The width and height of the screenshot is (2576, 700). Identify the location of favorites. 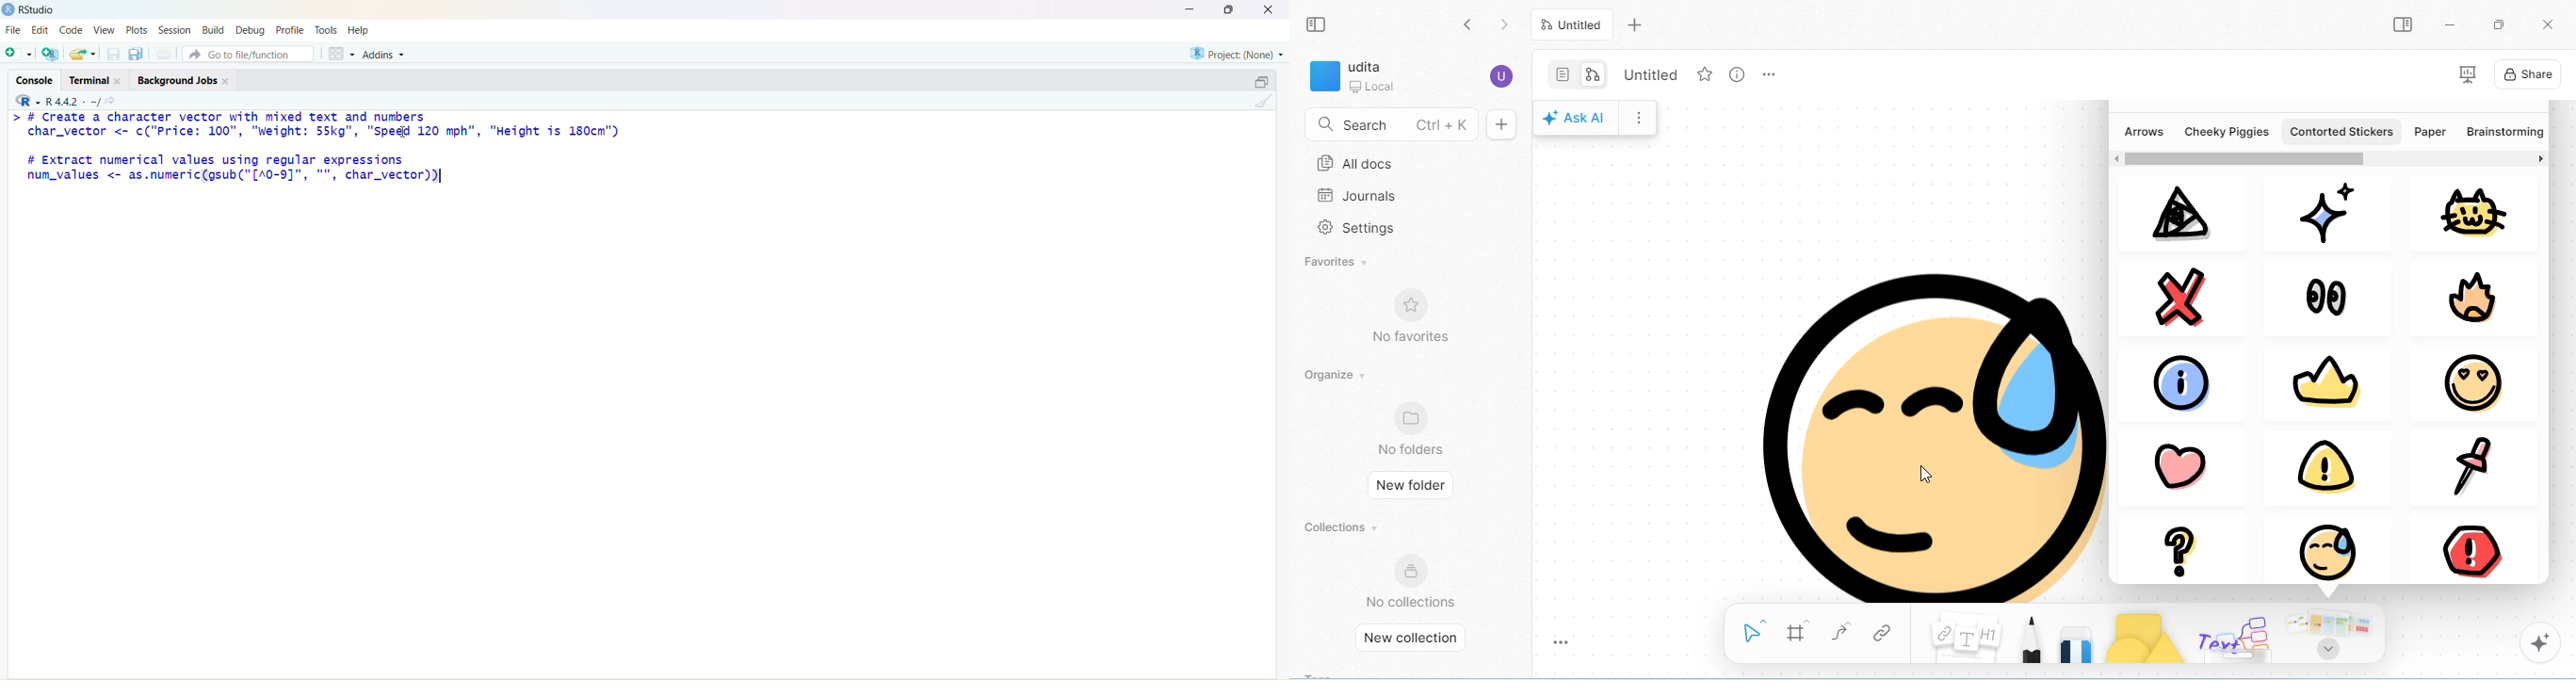
(1337, 264).